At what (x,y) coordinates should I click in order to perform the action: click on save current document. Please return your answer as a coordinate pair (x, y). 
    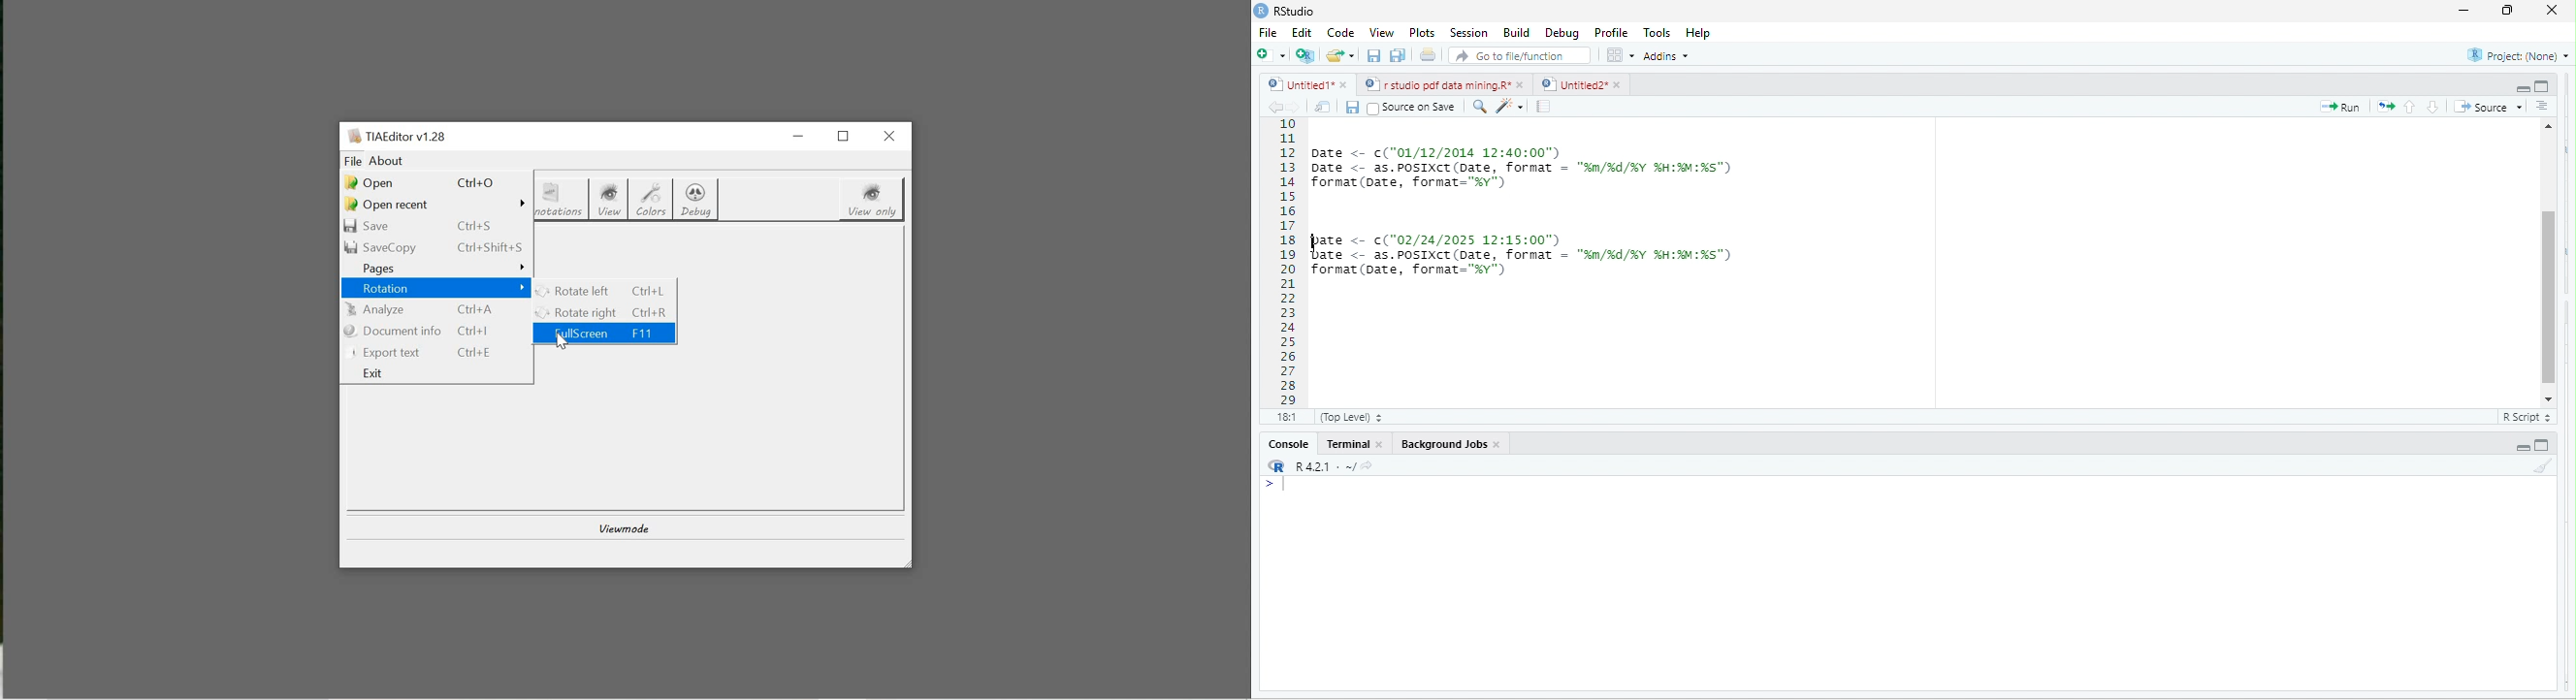
    Looking at the image, I should click on (1372, 58).